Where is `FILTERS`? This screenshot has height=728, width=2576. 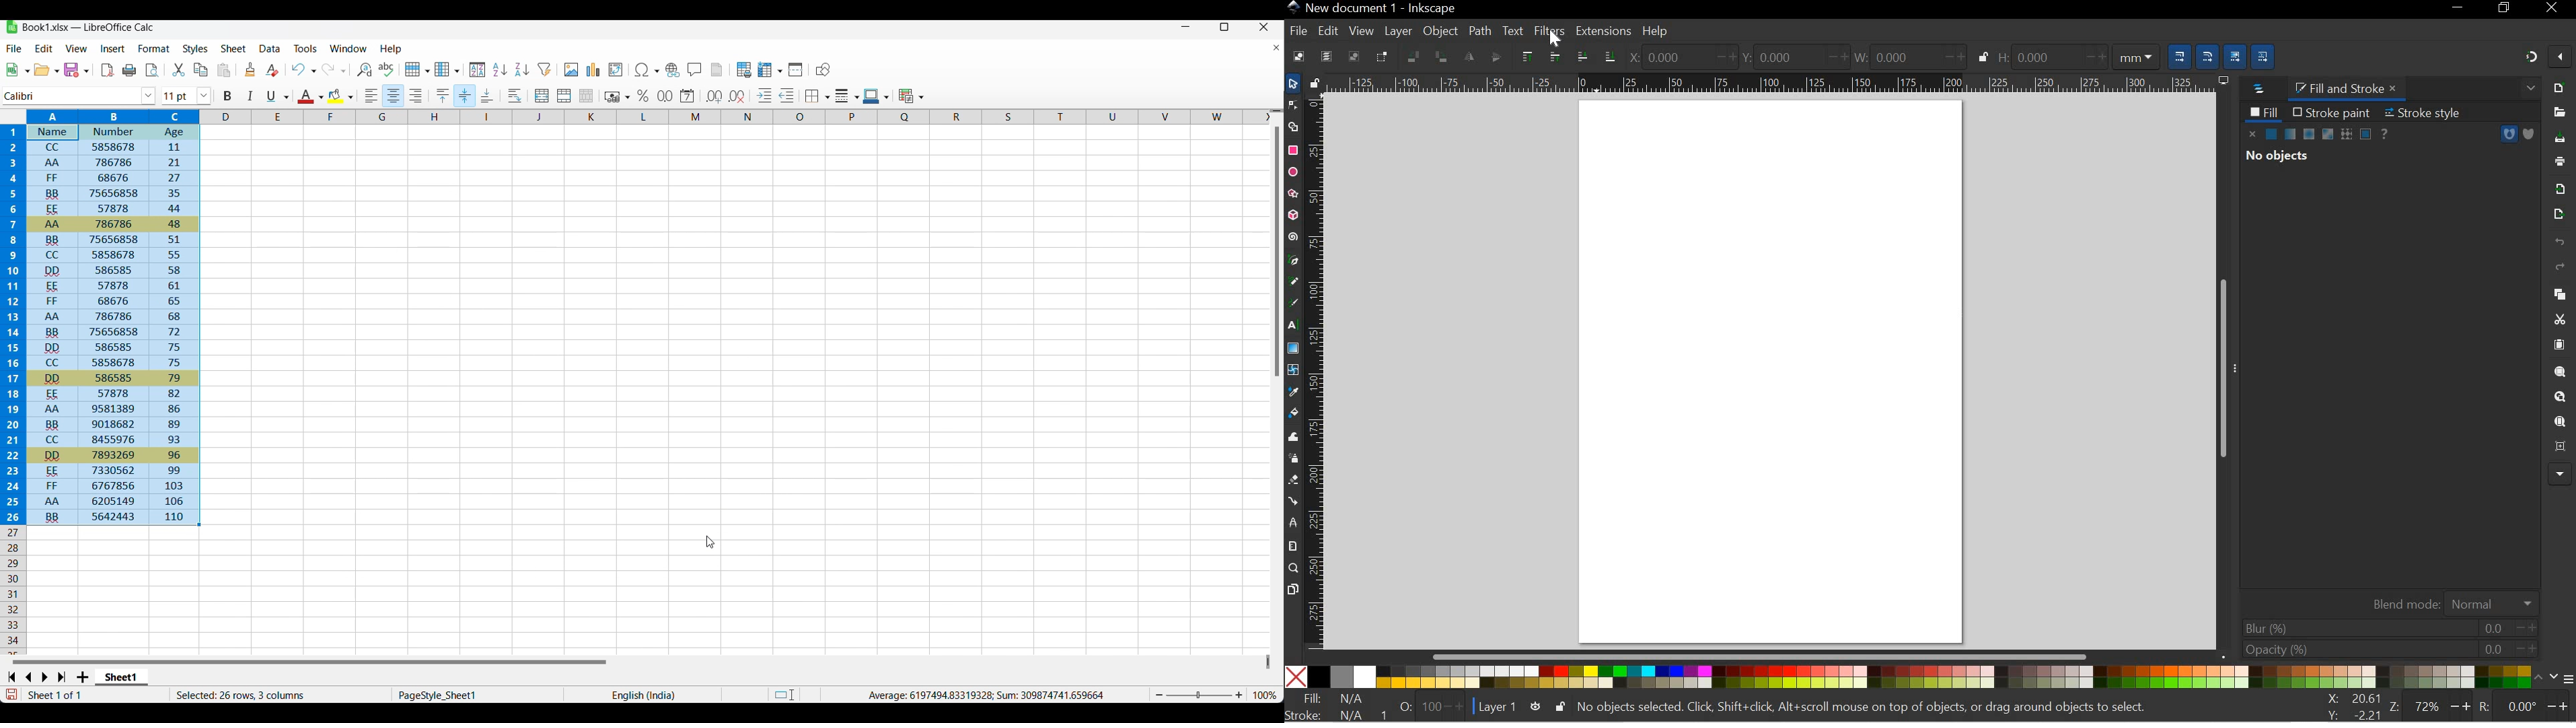
FILTERS is located at coordinates (1548, 30).